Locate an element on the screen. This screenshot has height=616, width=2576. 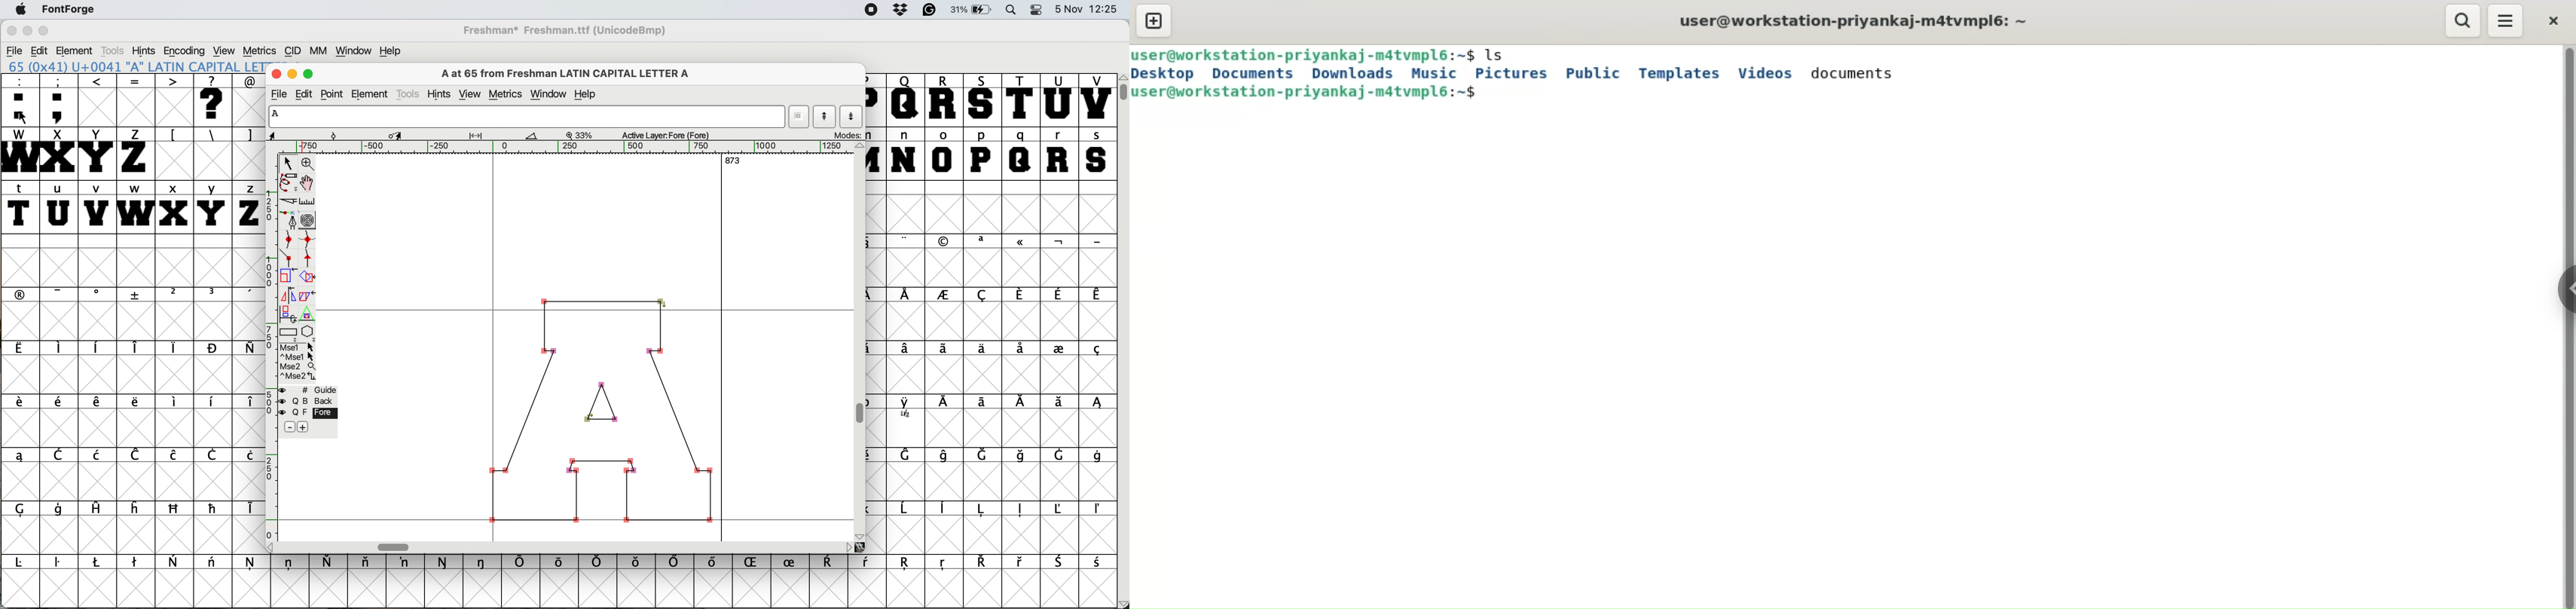
symbol is located at coordinates (676, 563).